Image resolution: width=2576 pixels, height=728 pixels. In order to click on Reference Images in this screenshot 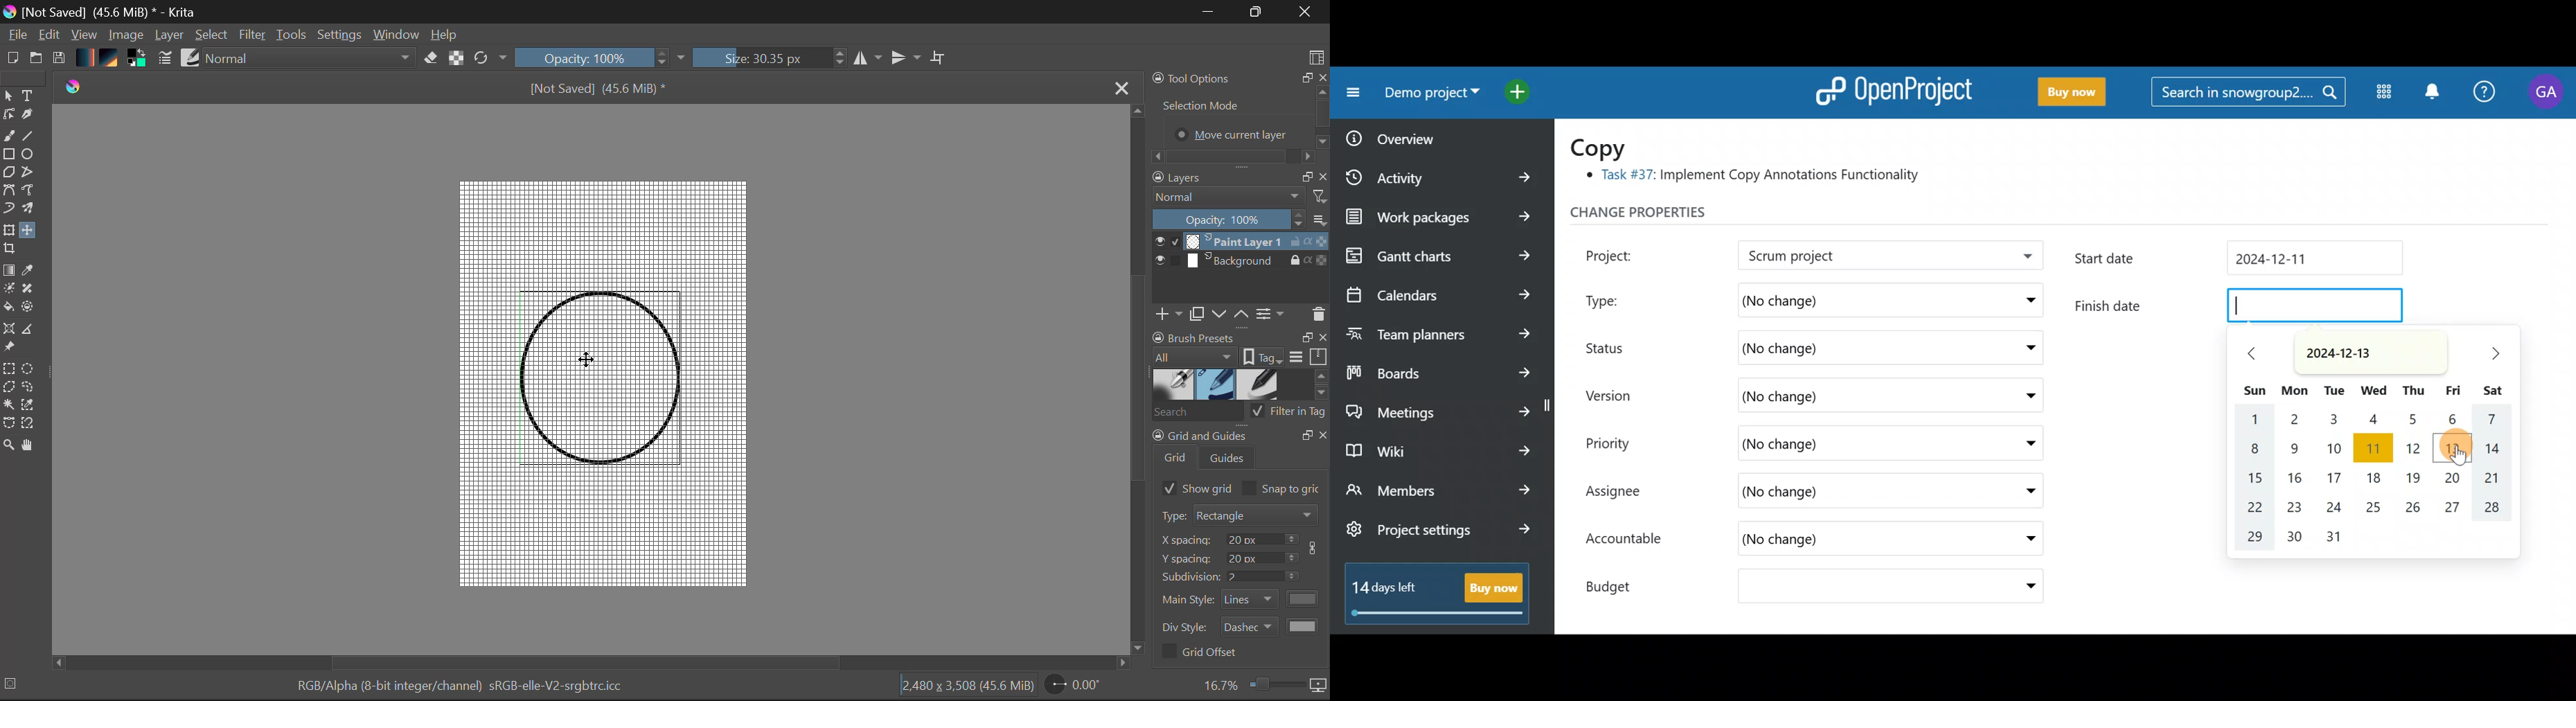, I will do `click(9, 348)`.